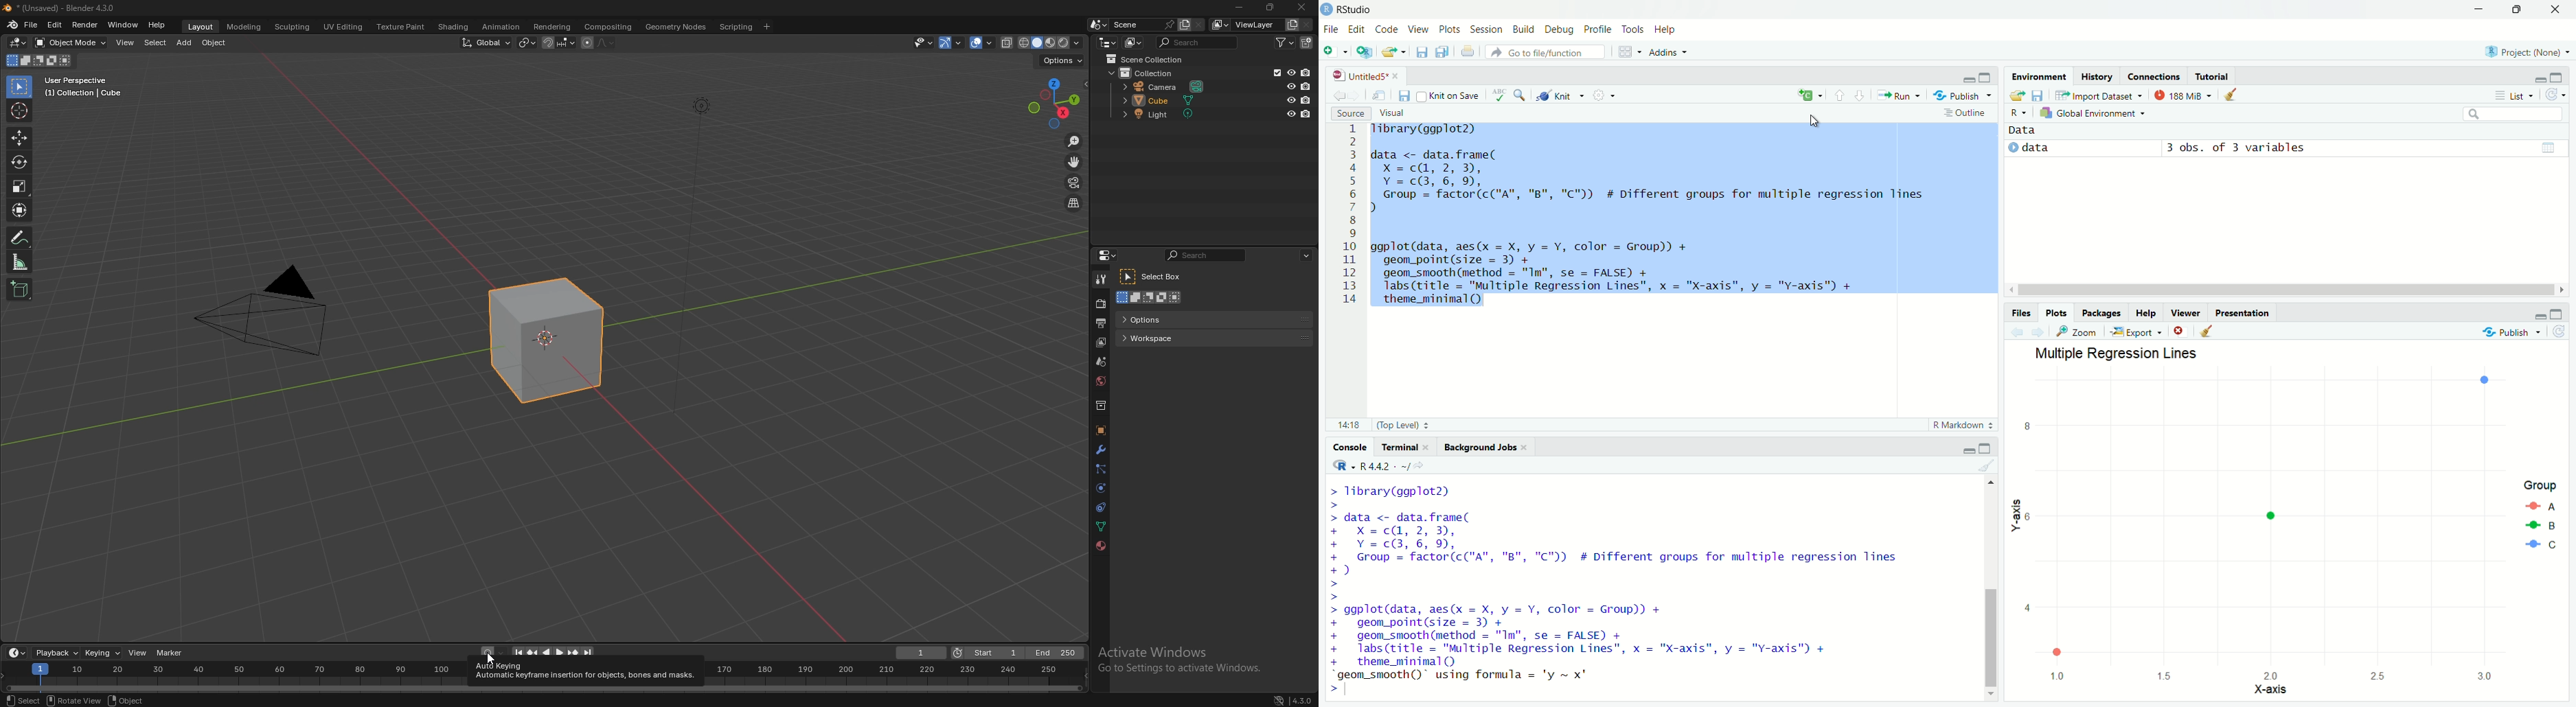 The height and width of the screenshot is (728, 2576). I want to click on grid, so click(1627, 53).